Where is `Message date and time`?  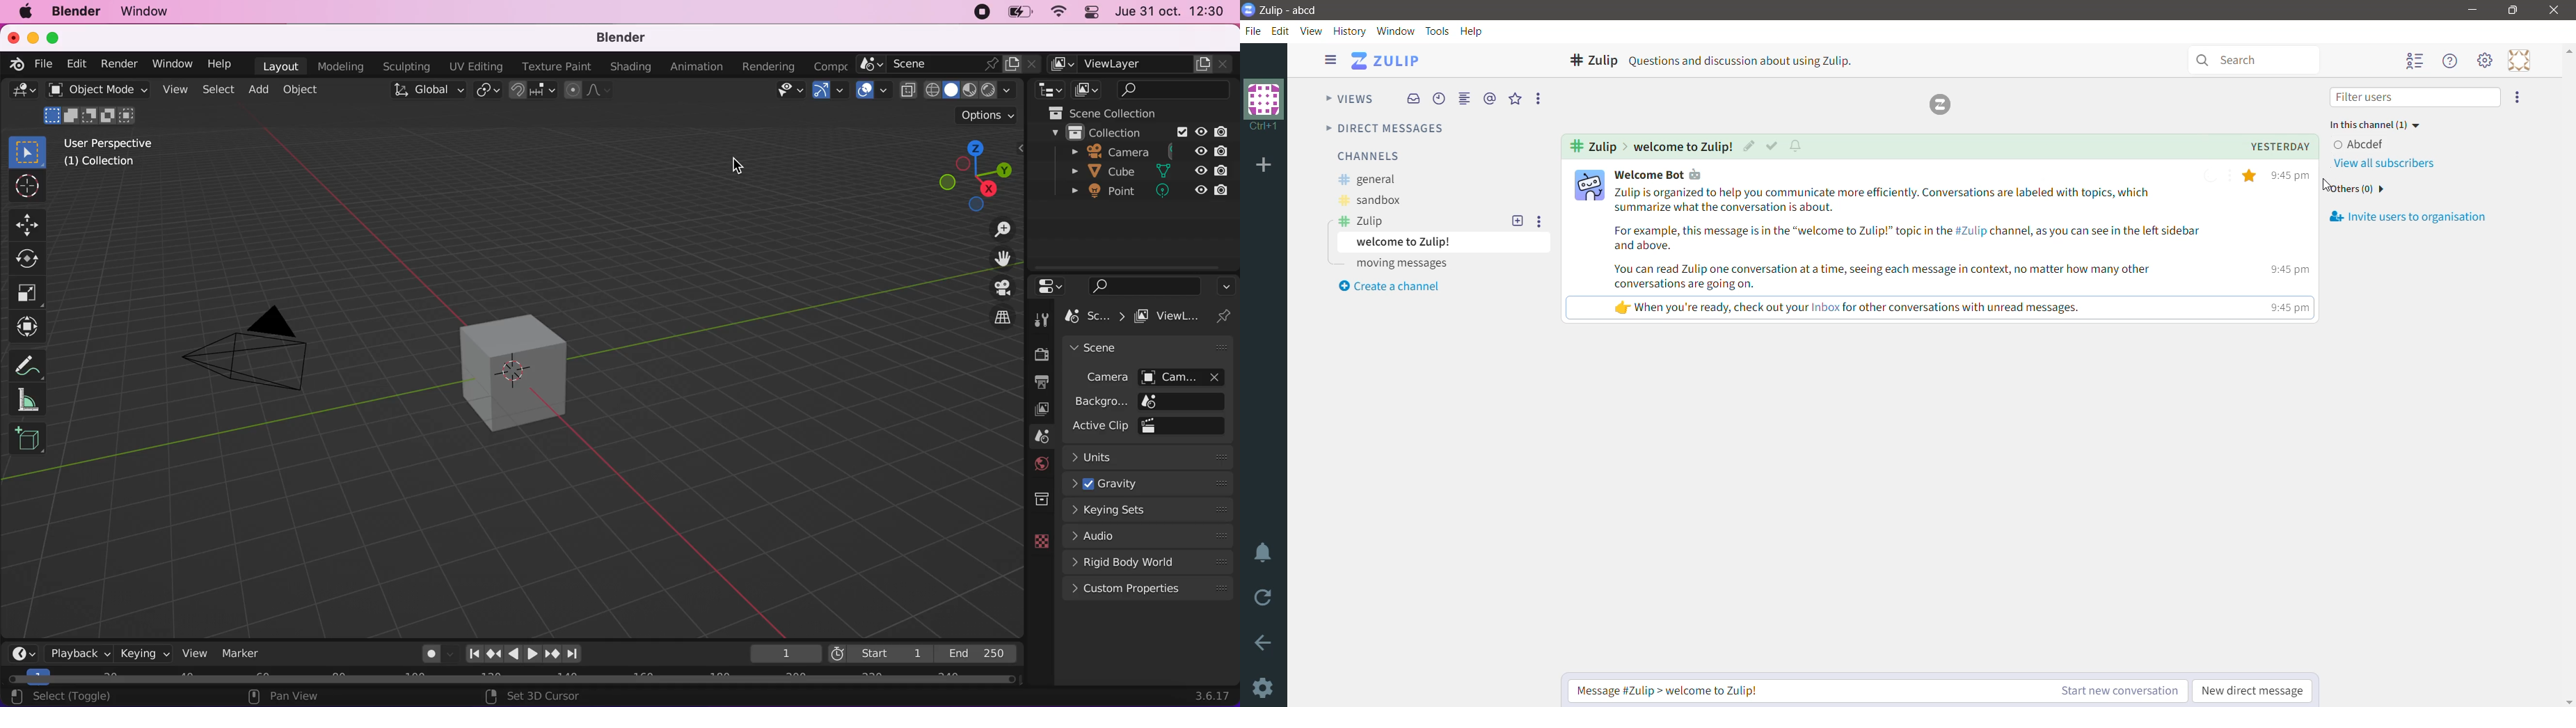 Message date and time is located at coordinates (2266, 147).